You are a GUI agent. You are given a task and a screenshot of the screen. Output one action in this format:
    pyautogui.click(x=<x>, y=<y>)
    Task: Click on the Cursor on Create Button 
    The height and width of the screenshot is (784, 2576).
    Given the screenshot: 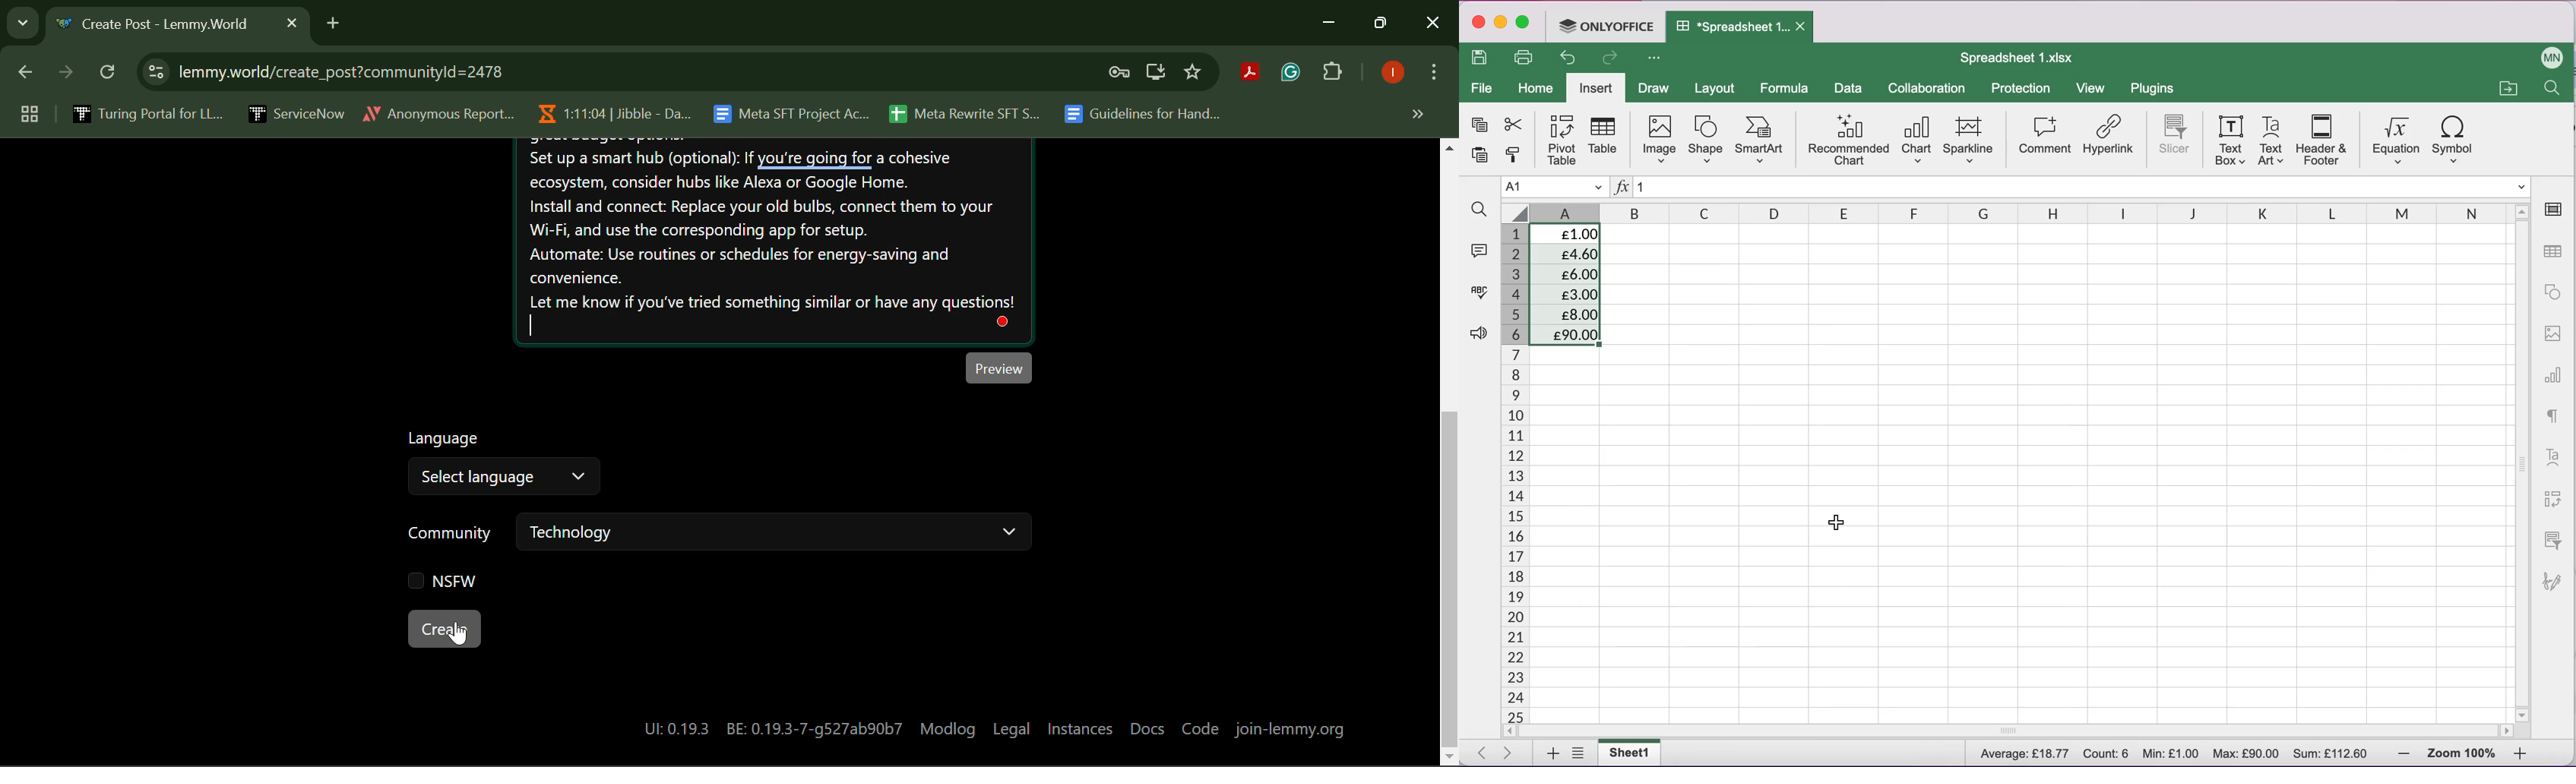 What is the action you would take?
    pyautogui.click(x=457, y=632)
    